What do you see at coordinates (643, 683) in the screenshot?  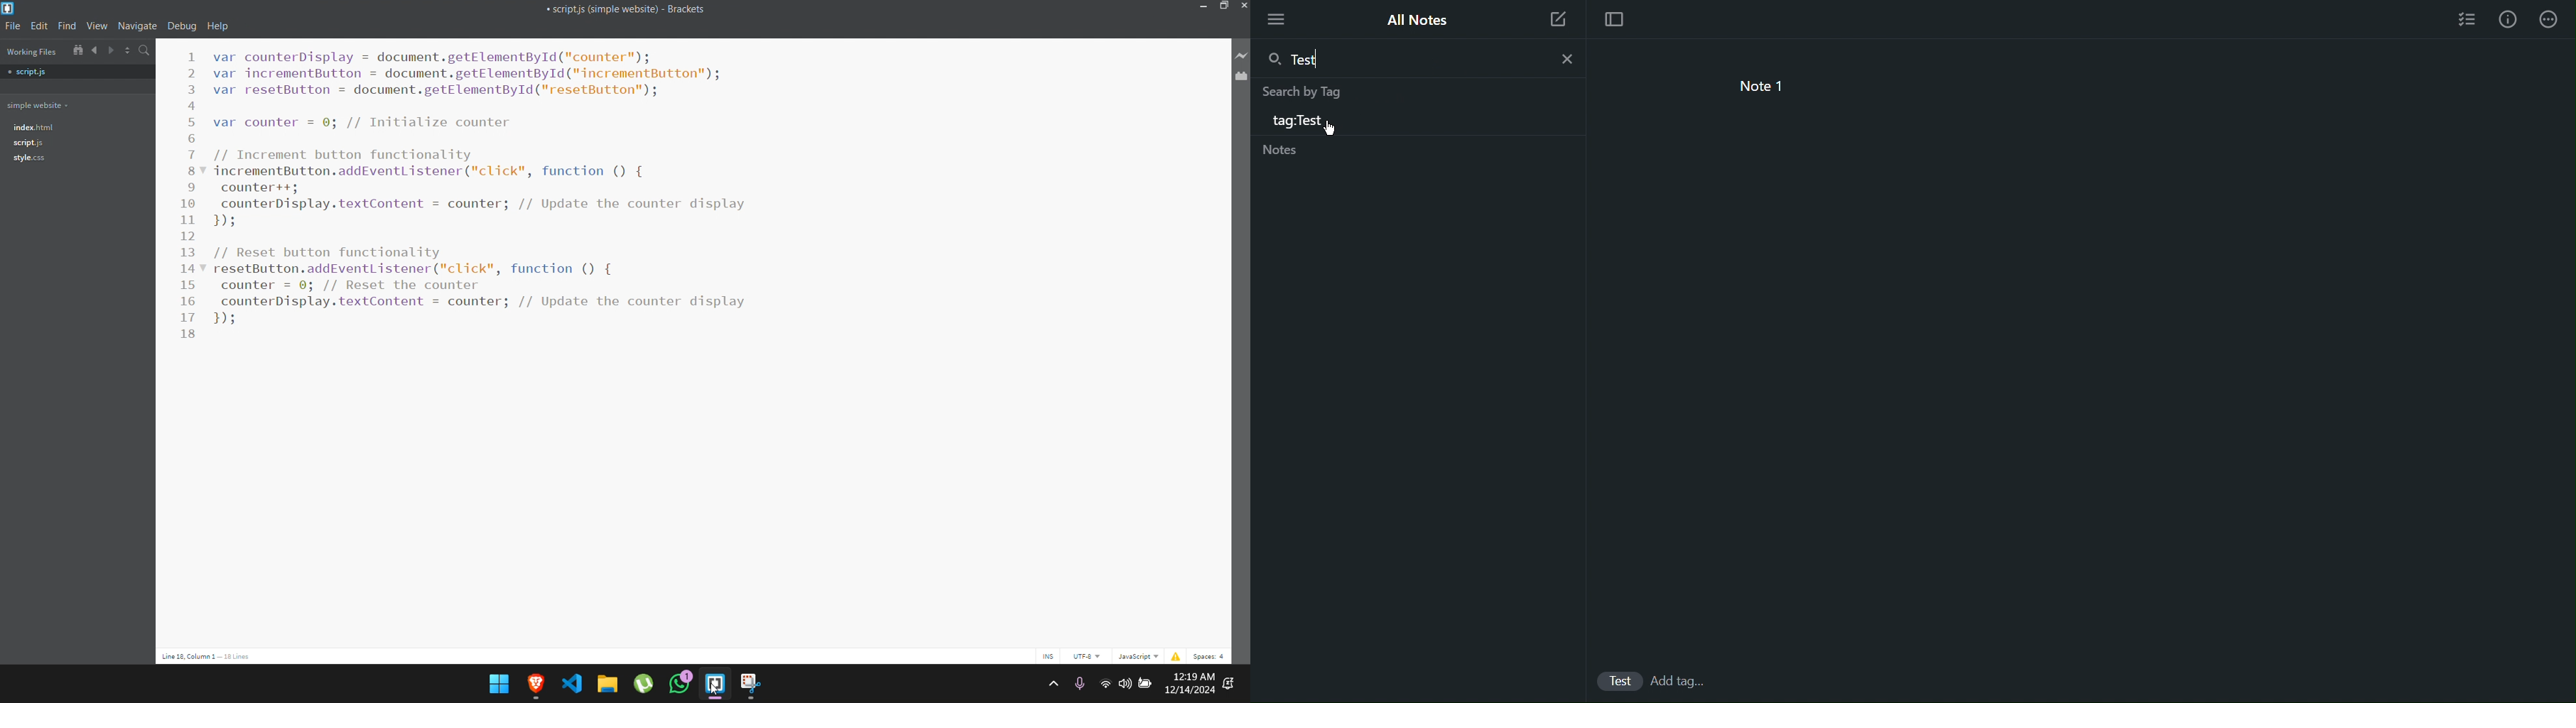 I see `utorrent` at bounding box center [643, 683].